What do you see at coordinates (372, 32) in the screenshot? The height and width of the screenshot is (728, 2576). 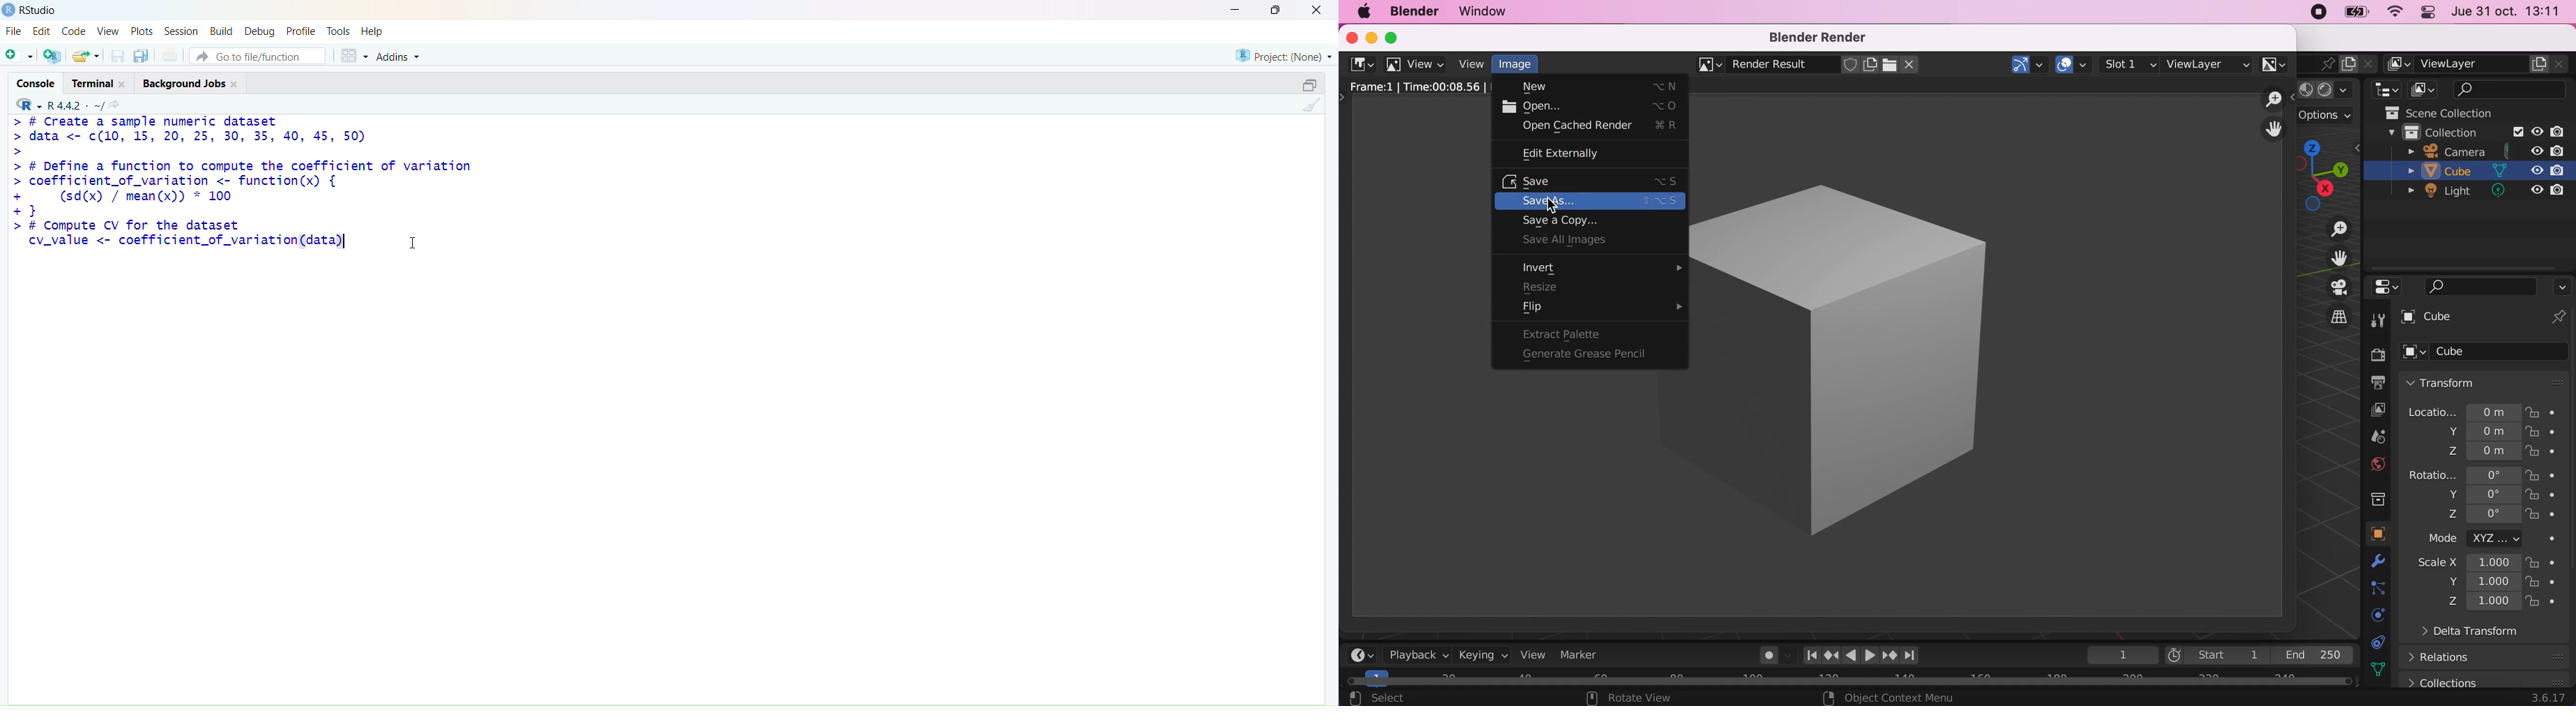 I see `help` at bounding box center [372, 32].